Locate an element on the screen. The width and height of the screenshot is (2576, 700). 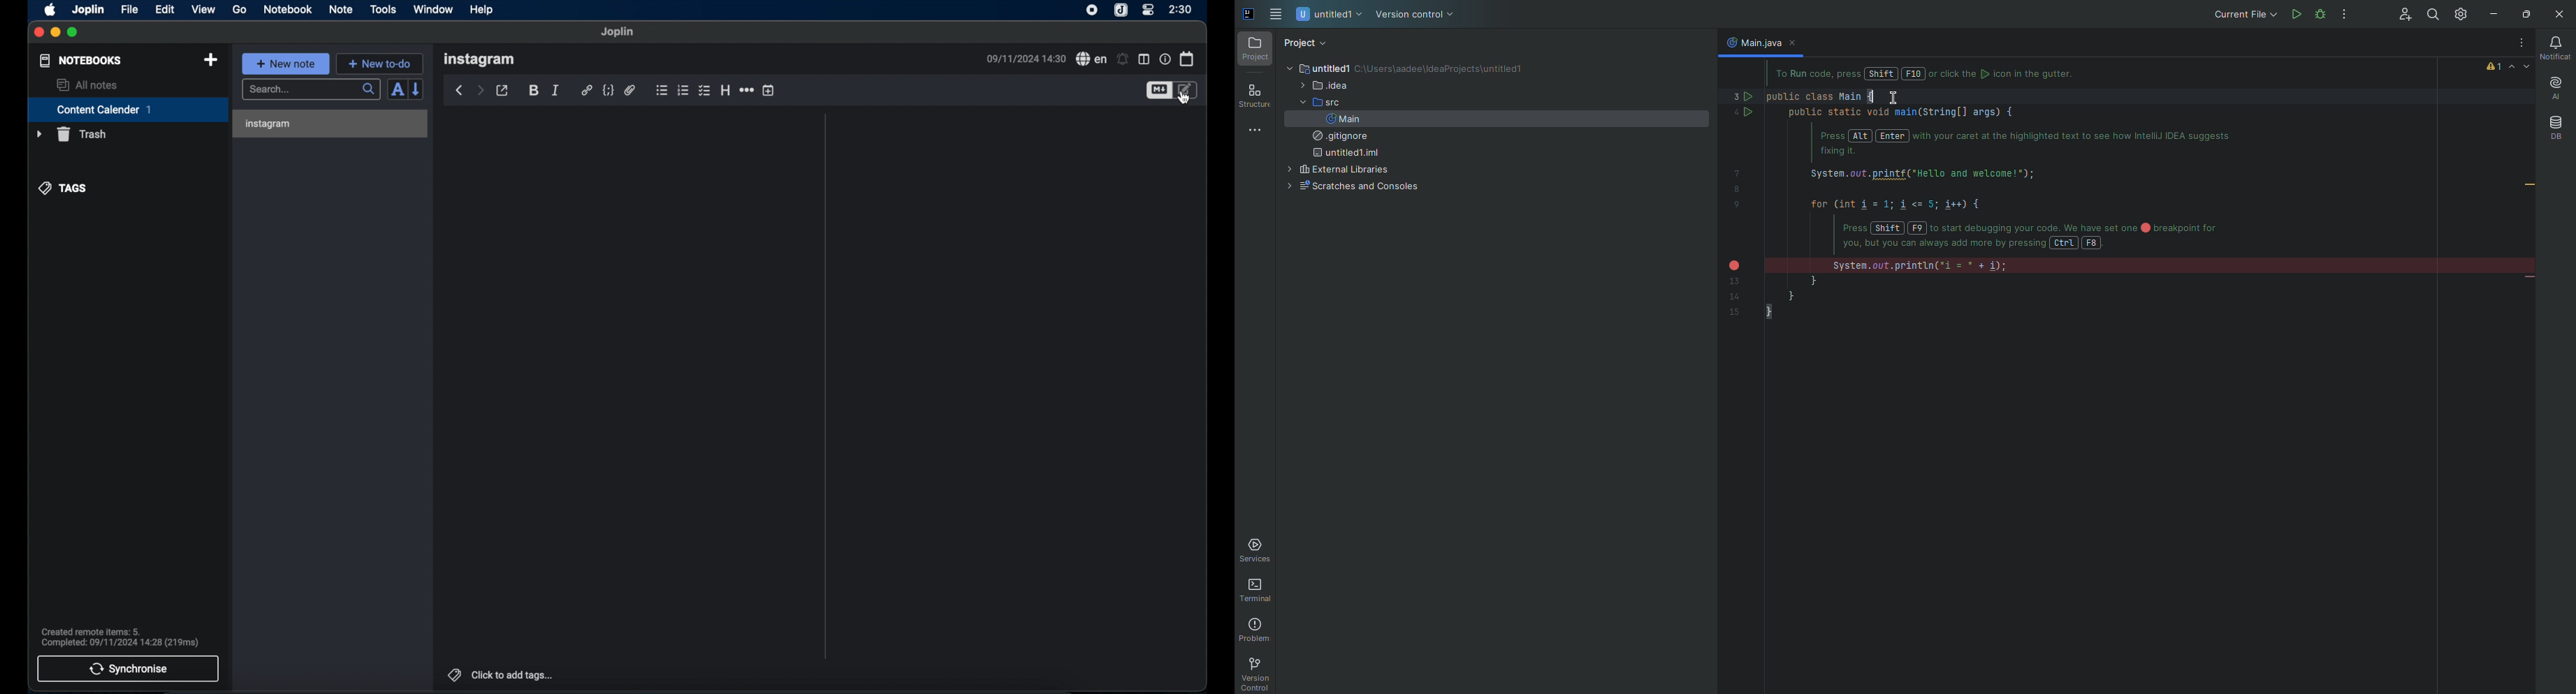
toggle editor layout is located at coordinates (1144, 60).